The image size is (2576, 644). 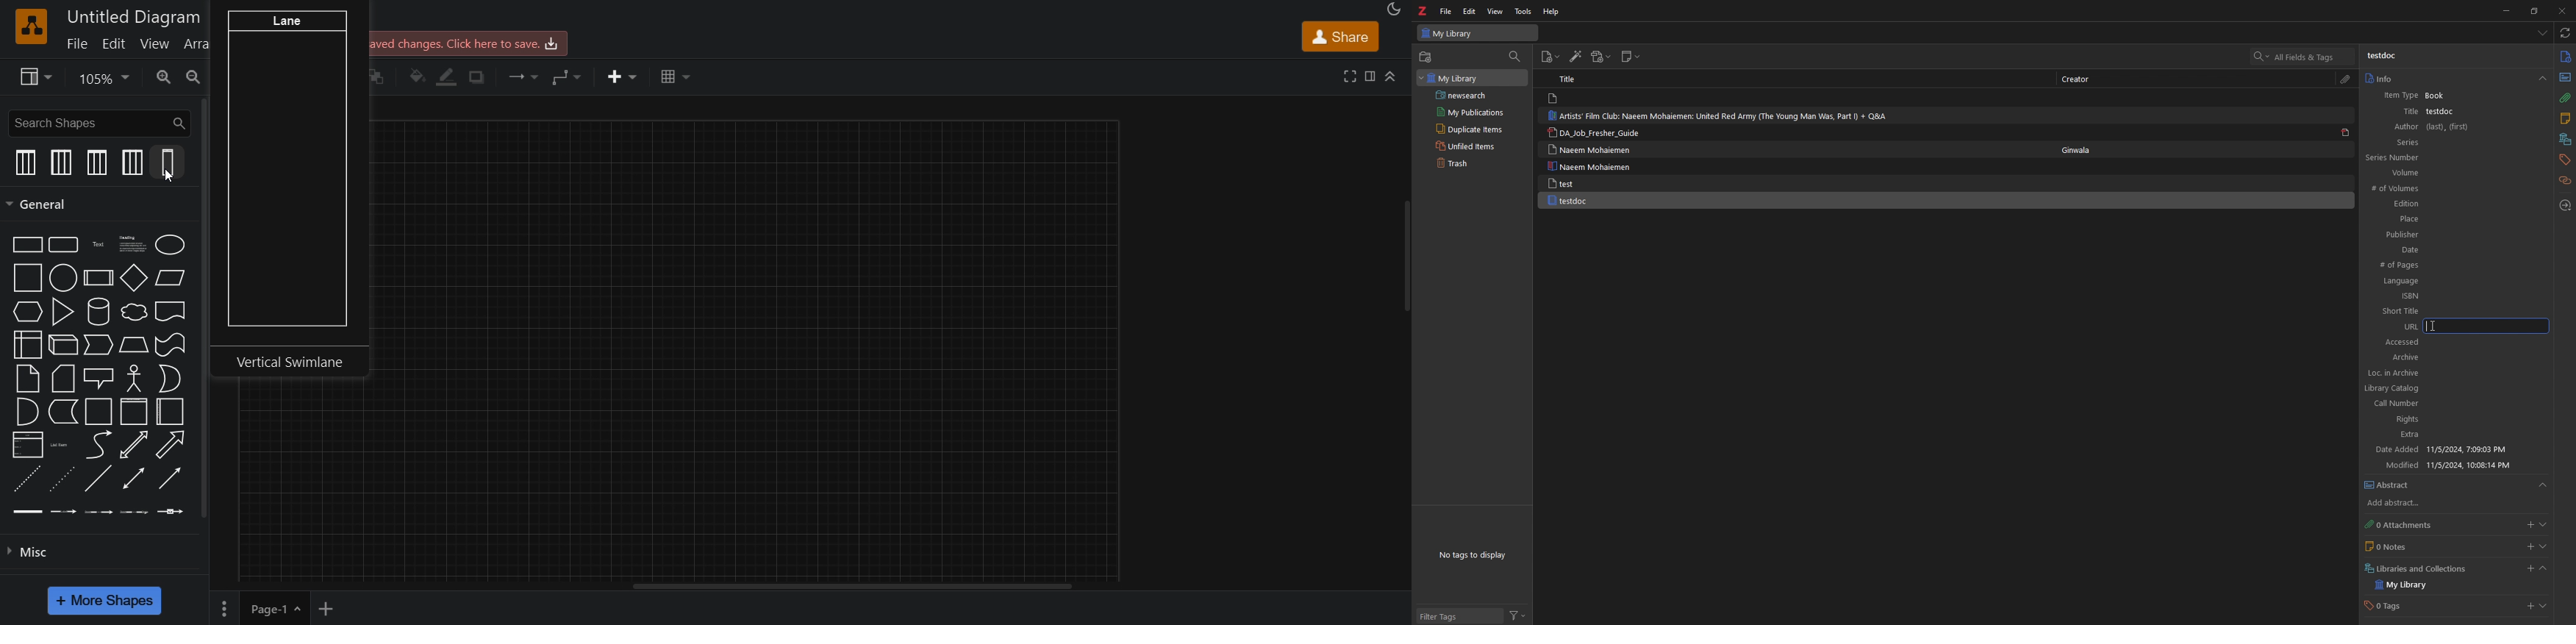 What do you see at coordinates (1459, 617) in the screenshot?
I see `filter tags` at bounding box center [1459, 617].